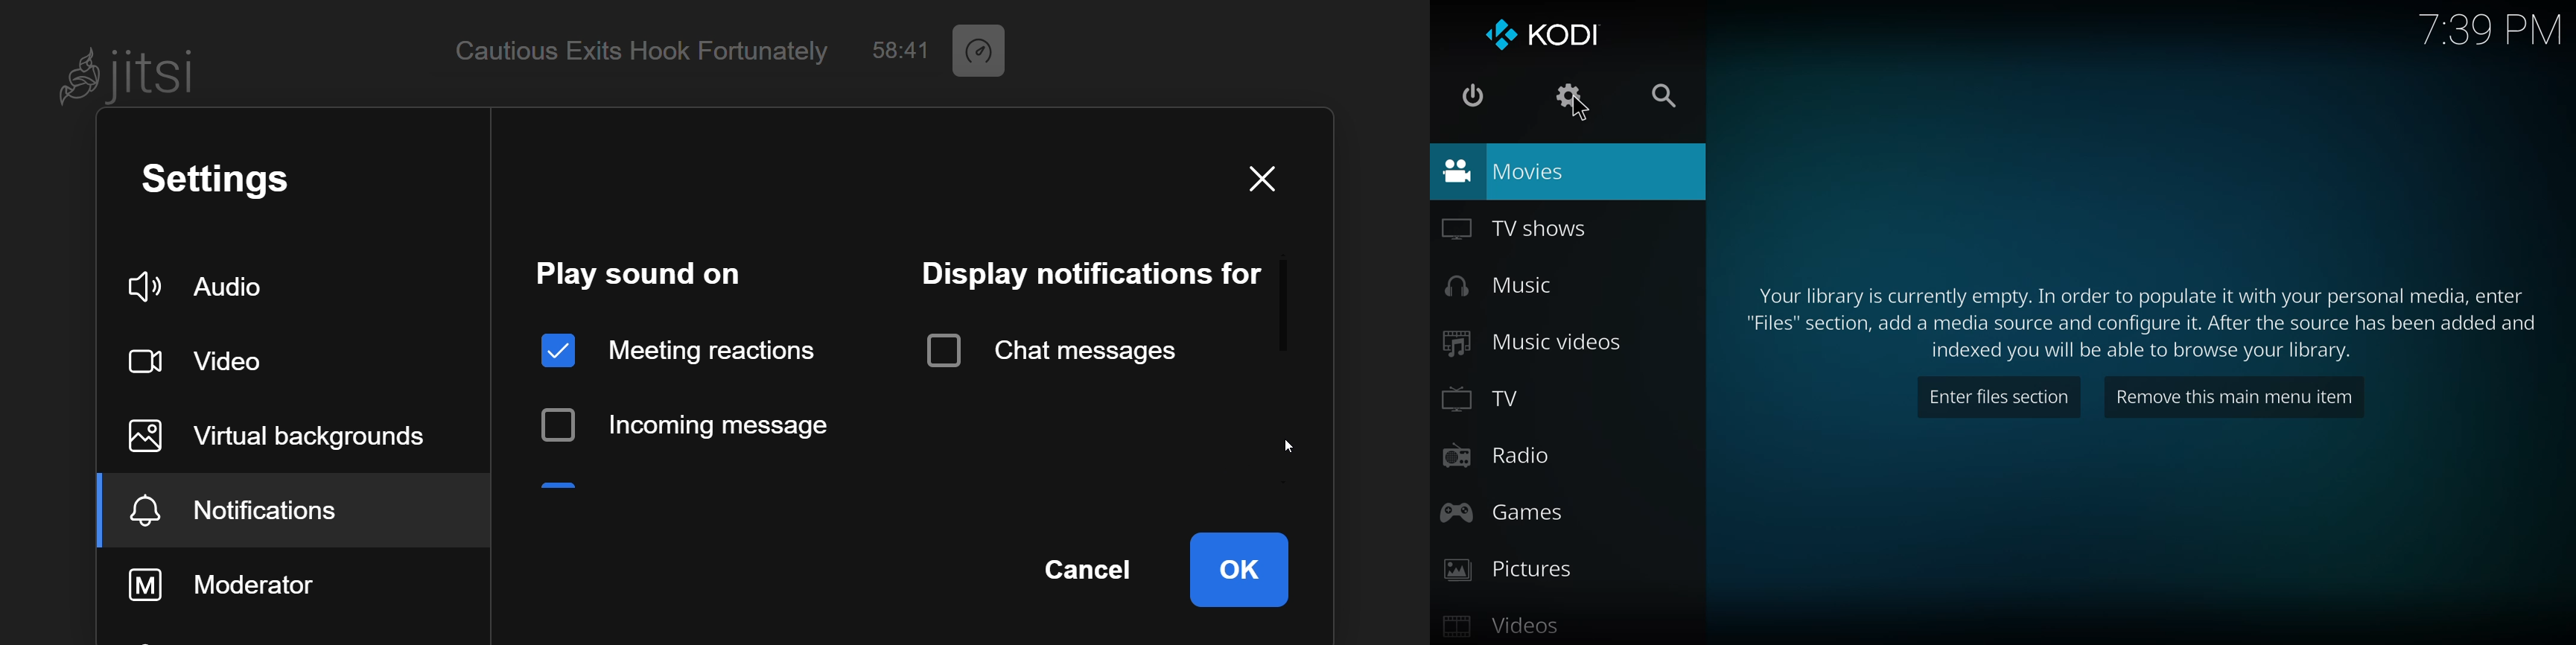 This screenshot has height=672, width=2576. Describe the element at coordinates (1529, 343) in the screenshot. I see `music videos` at that location.